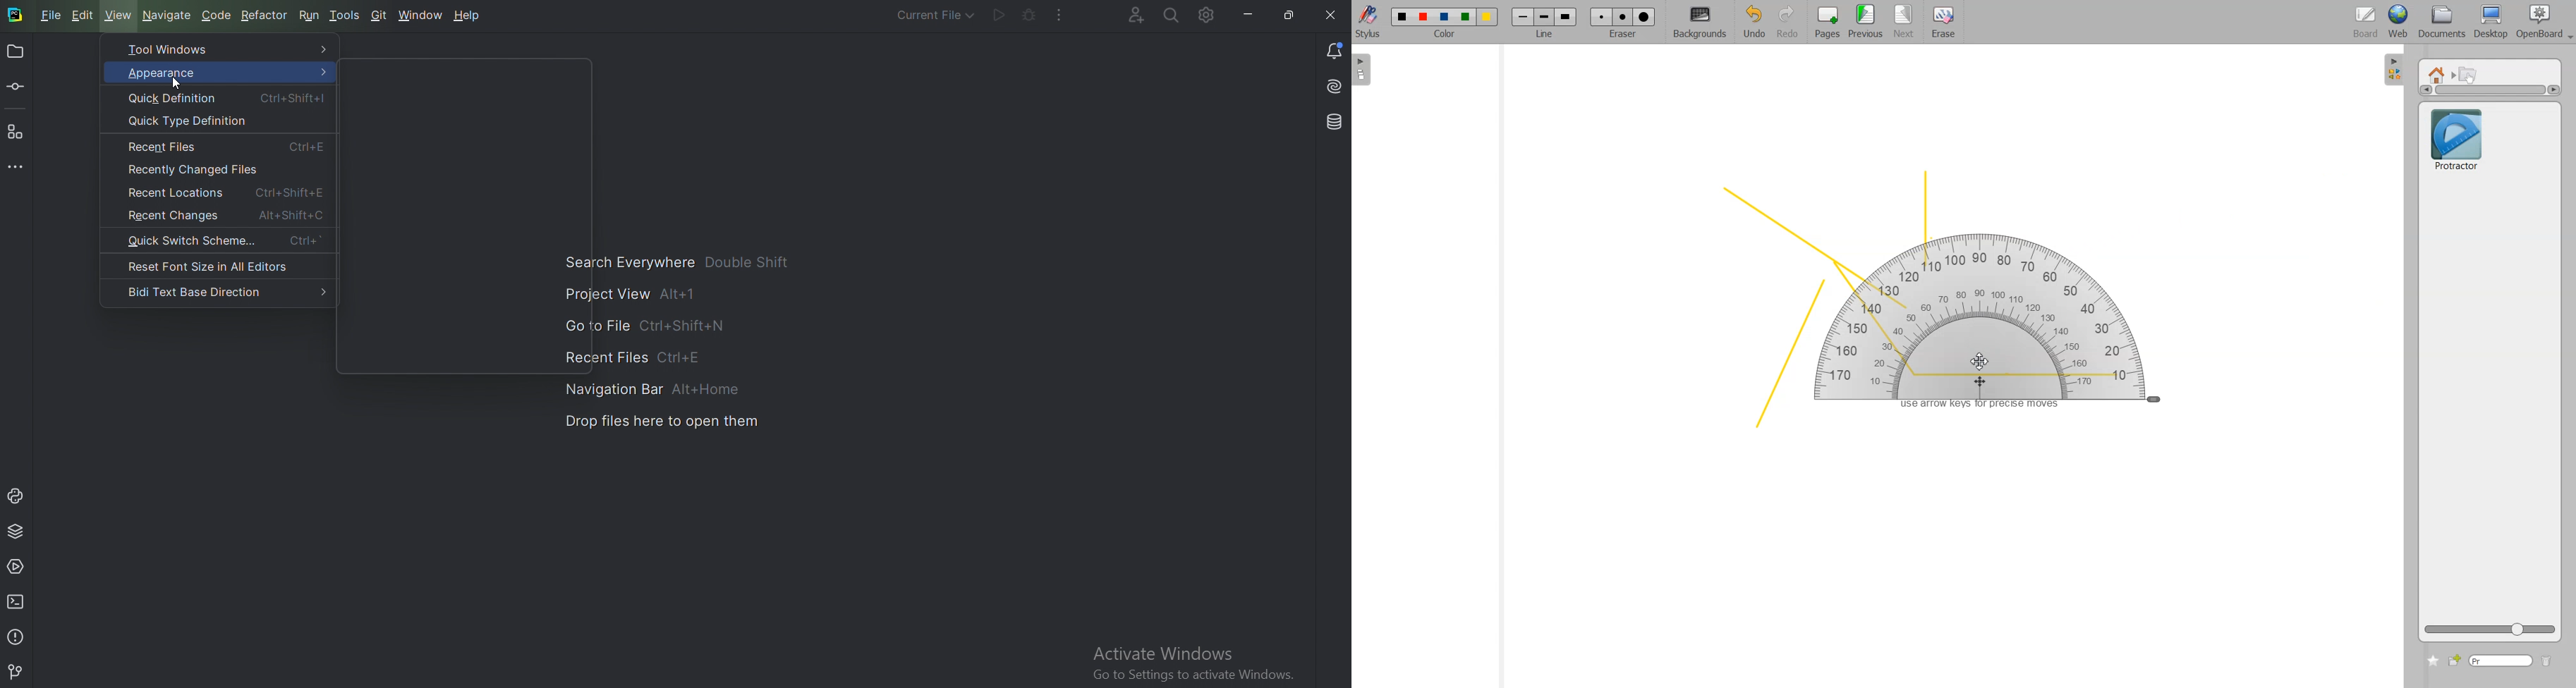 This screenshot has width=2576, height=700. Describe the element at coordinates (656, 388) in the screenshot. I see `Navigation bar` at that location.